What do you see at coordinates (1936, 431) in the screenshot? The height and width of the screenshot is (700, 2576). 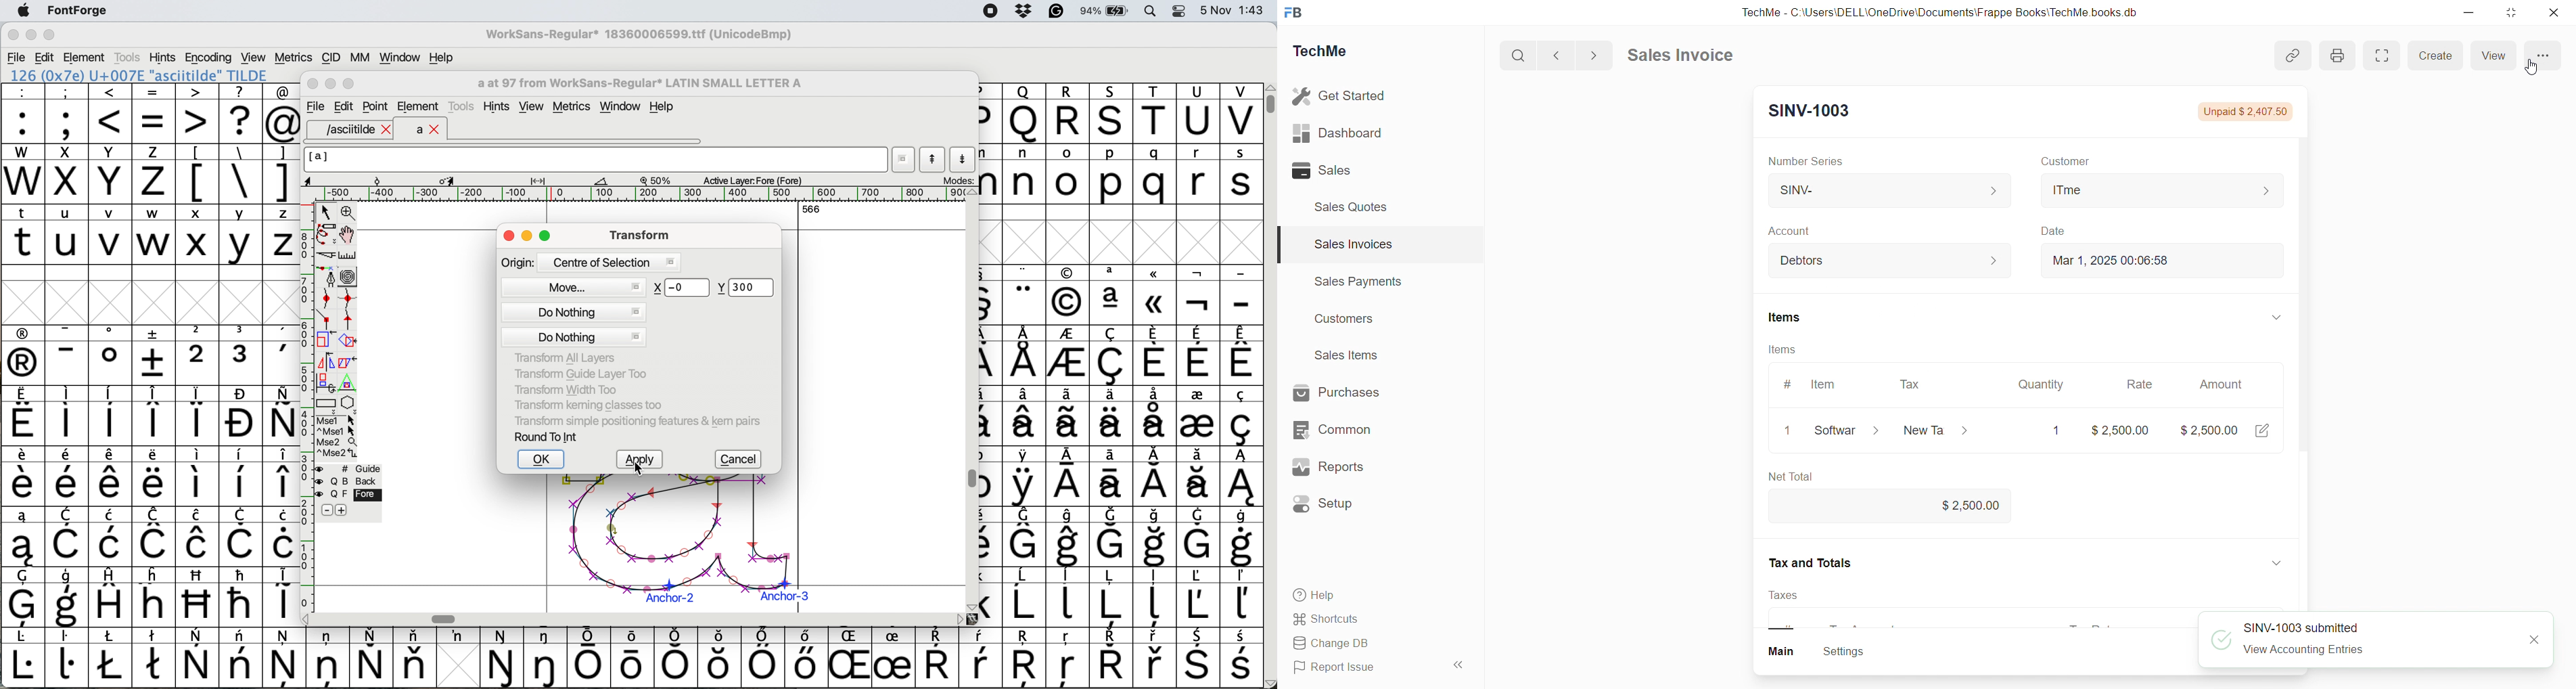 I see `NewTa >` at bounding box center [1936, 431].